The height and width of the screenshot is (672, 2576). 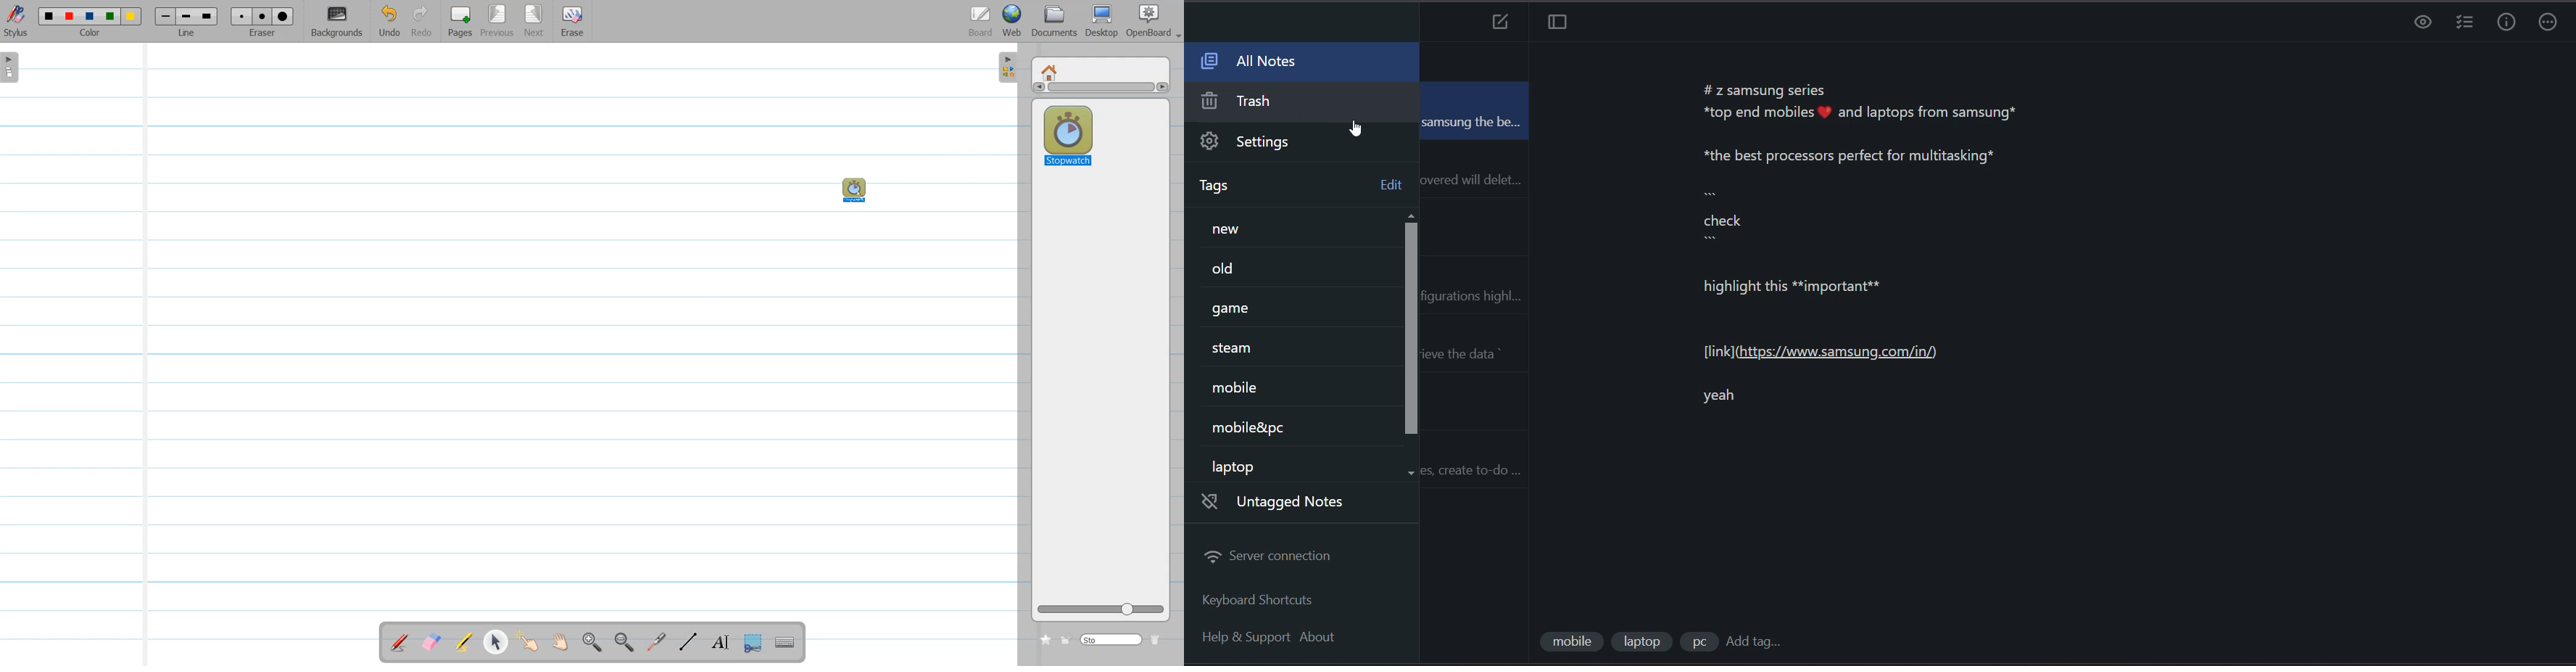 What do you see at coordinates (1274, 62) in the screenshot?
I see `all notes` at bounding box center [1274, 62].